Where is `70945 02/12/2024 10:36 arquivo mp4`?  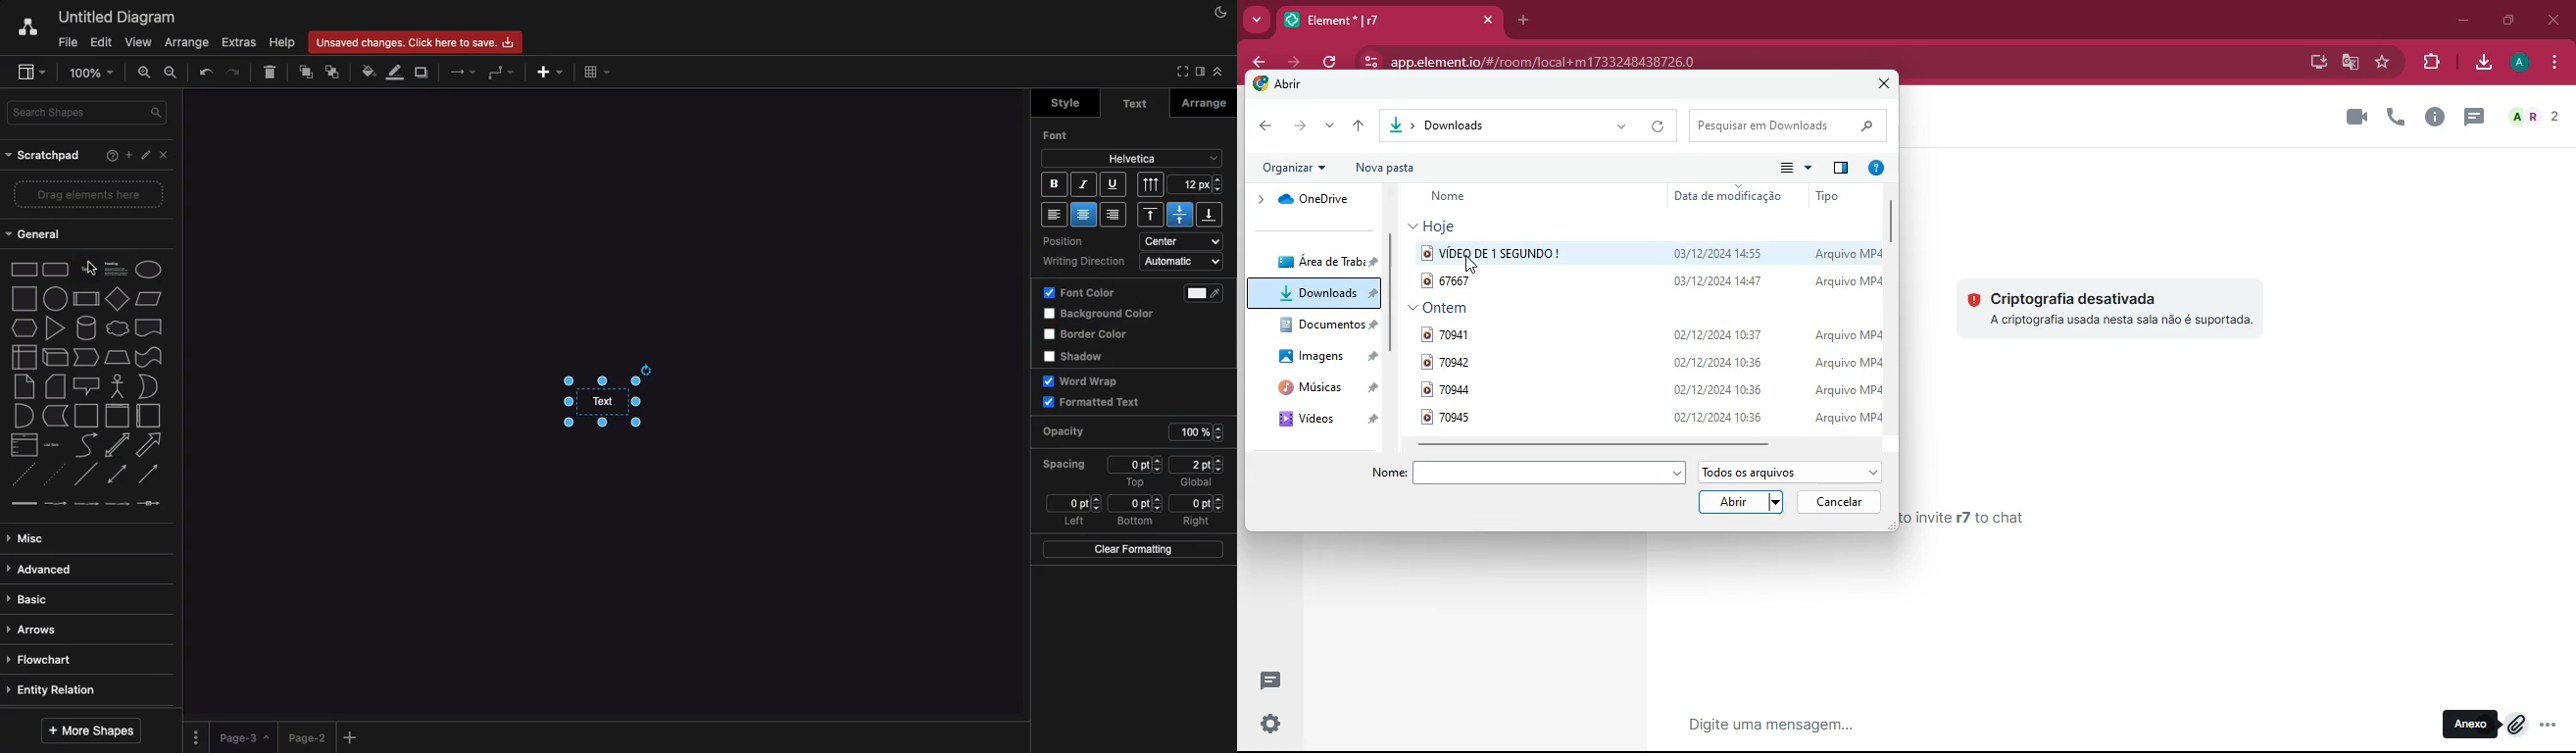
70945 02/12/2024 10:36 arquivo mp4 is located at coordinates (1648, 419).